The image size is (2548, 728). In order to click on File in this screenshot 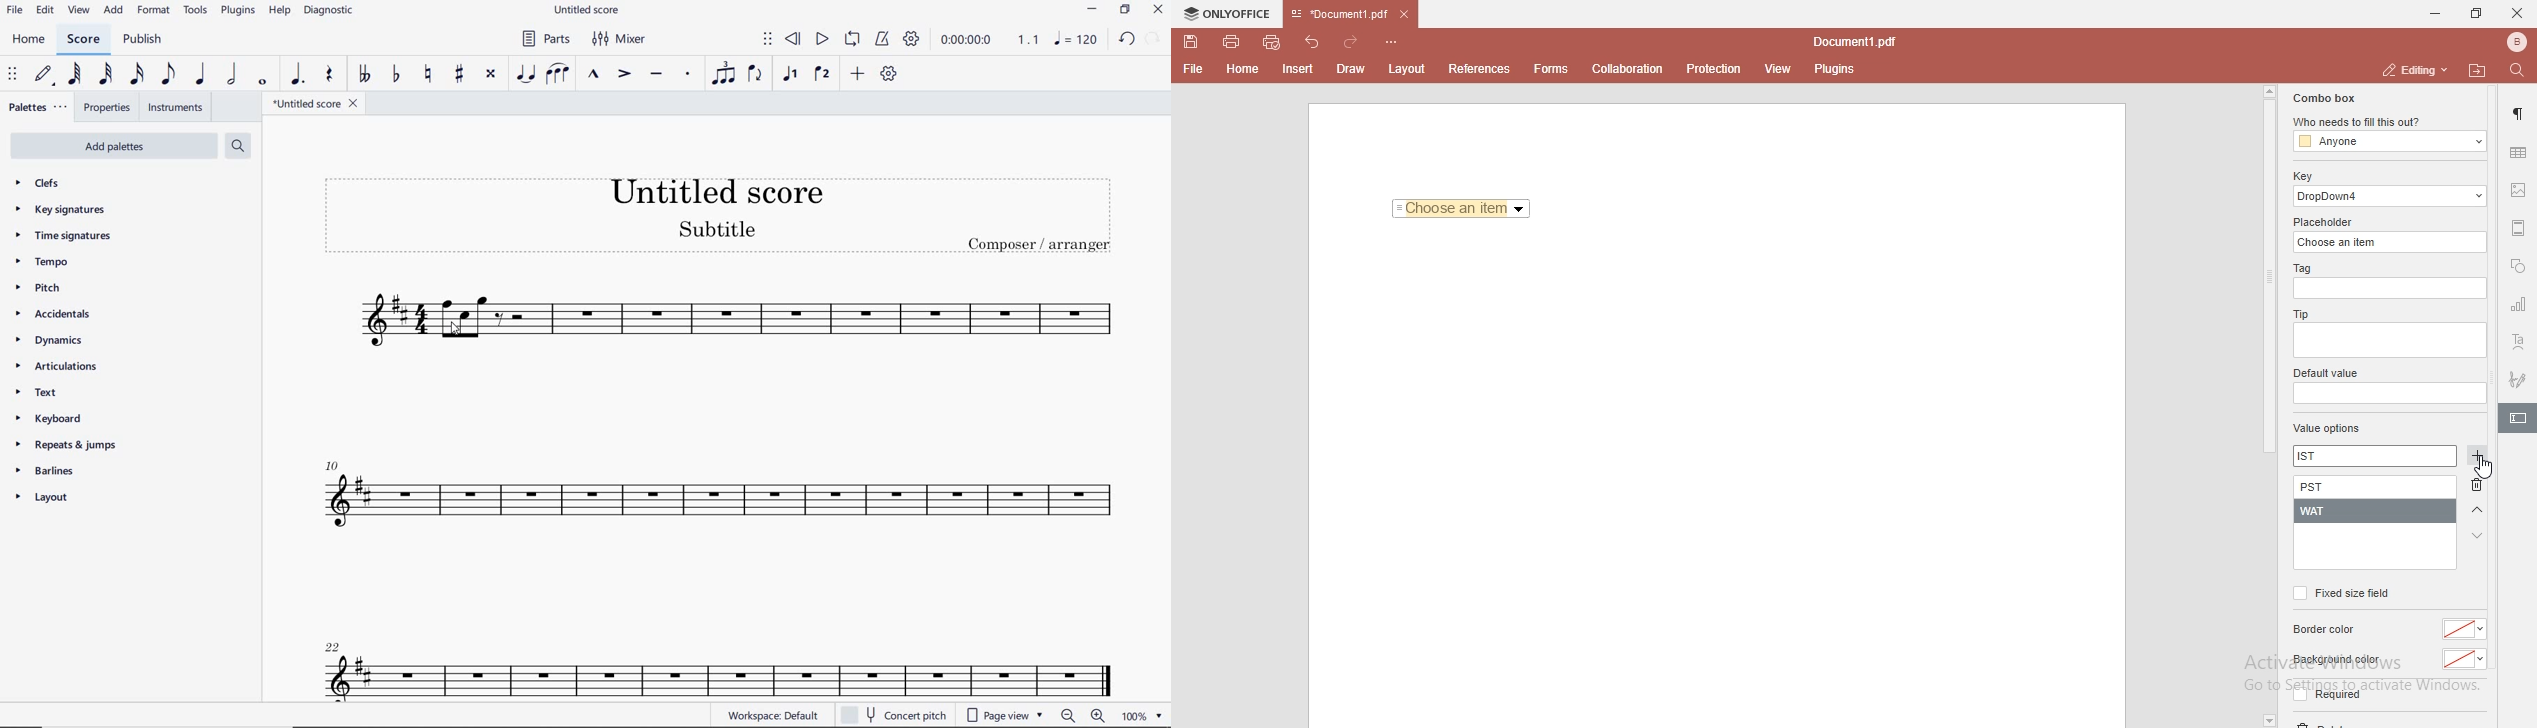, I will do `click(1191, 69)`.